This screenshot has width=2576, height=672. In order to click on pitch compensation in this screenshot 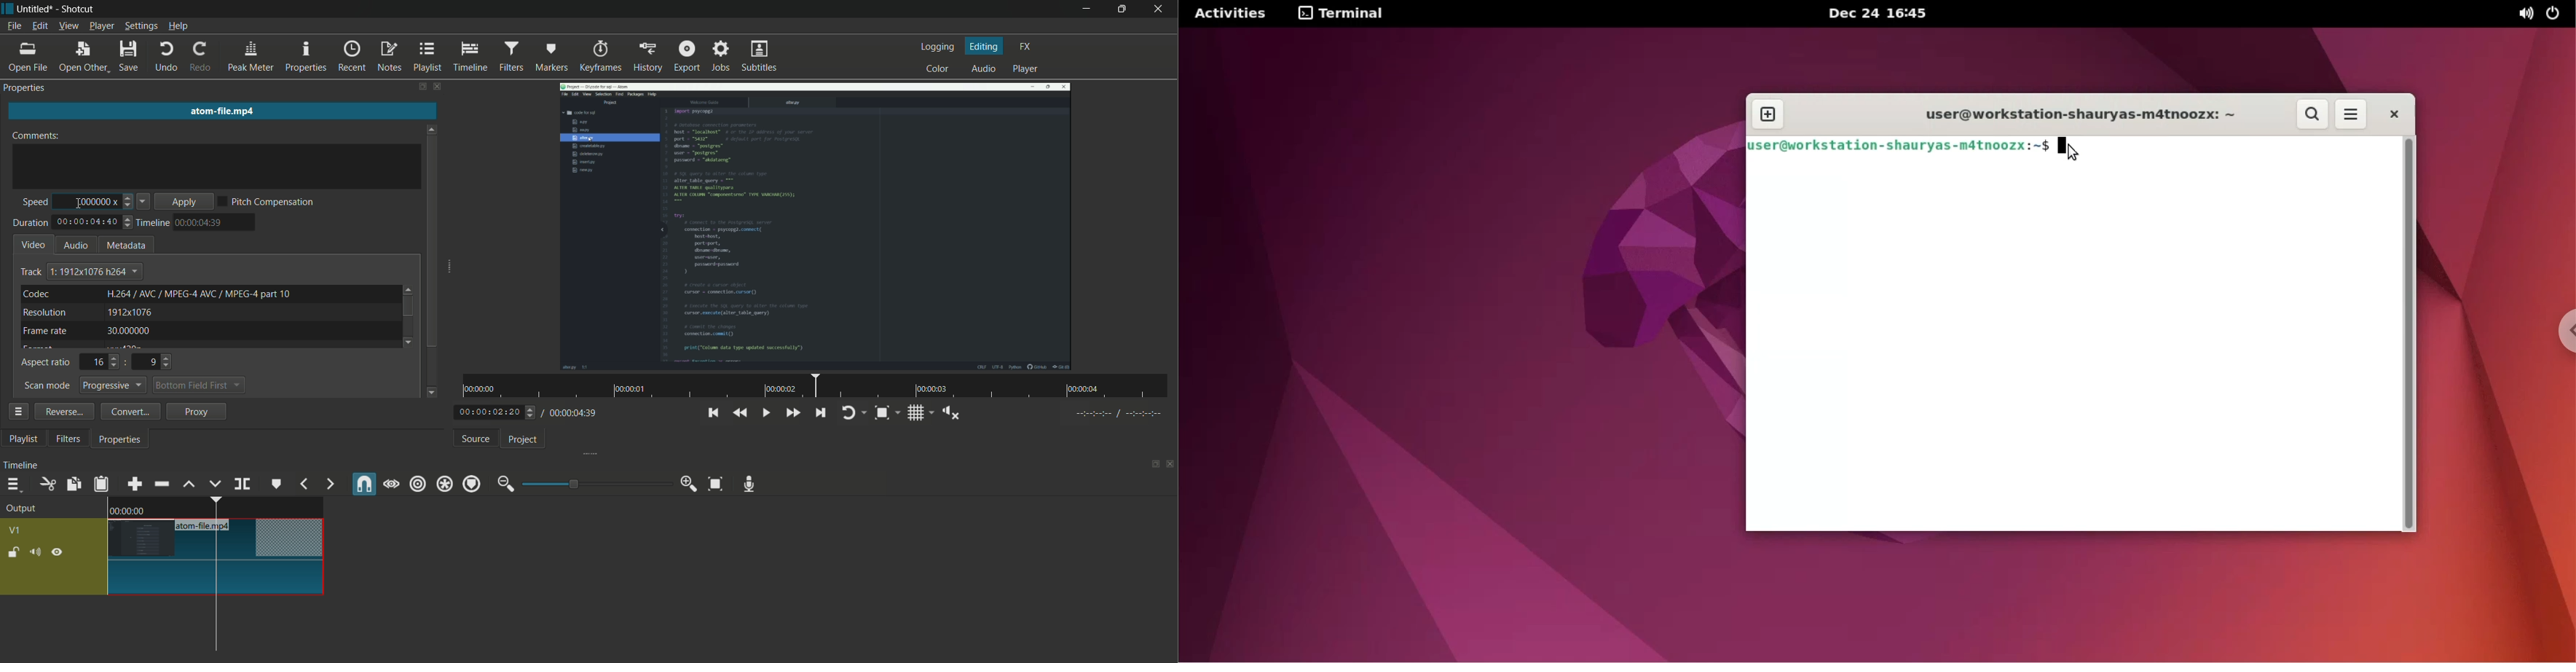, I will do `click(268, 201)`.